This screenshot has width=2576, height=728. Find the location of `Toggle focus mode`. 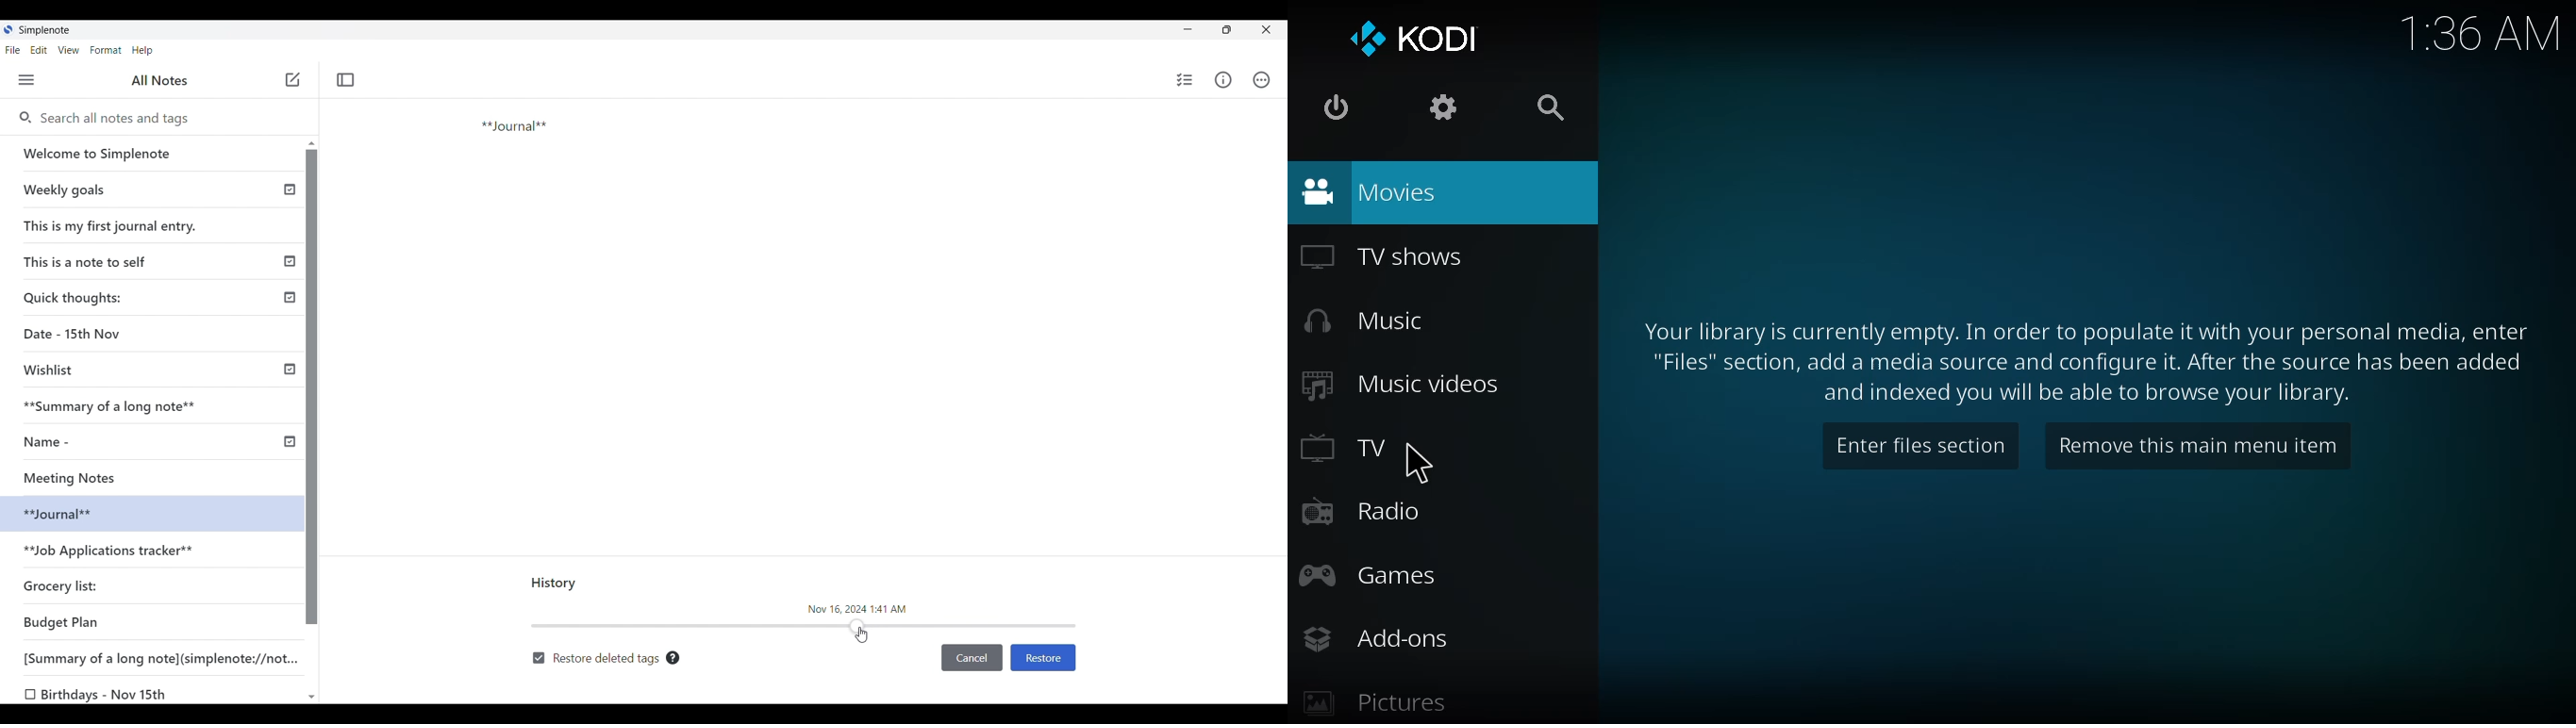

Toggle focus mode is located at coordinates (346, 80).